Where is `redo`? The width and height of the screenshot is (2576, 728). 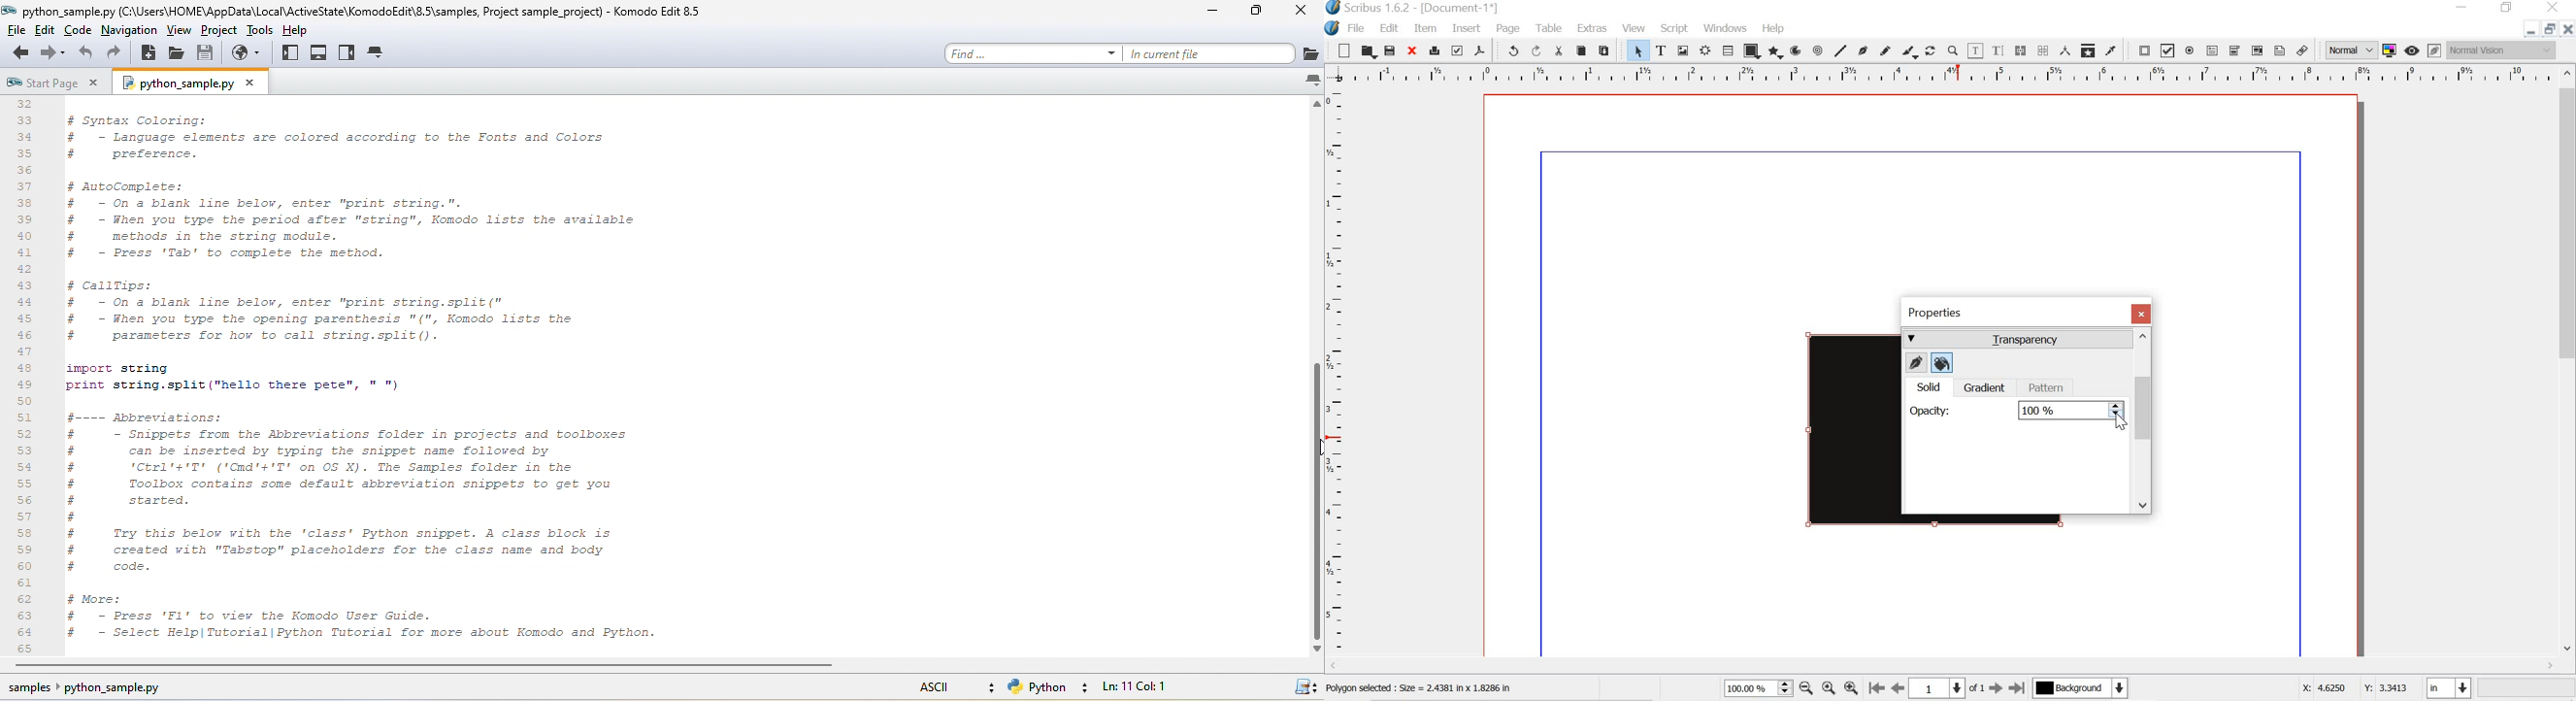 redo is located at coordinates (1539, 52).